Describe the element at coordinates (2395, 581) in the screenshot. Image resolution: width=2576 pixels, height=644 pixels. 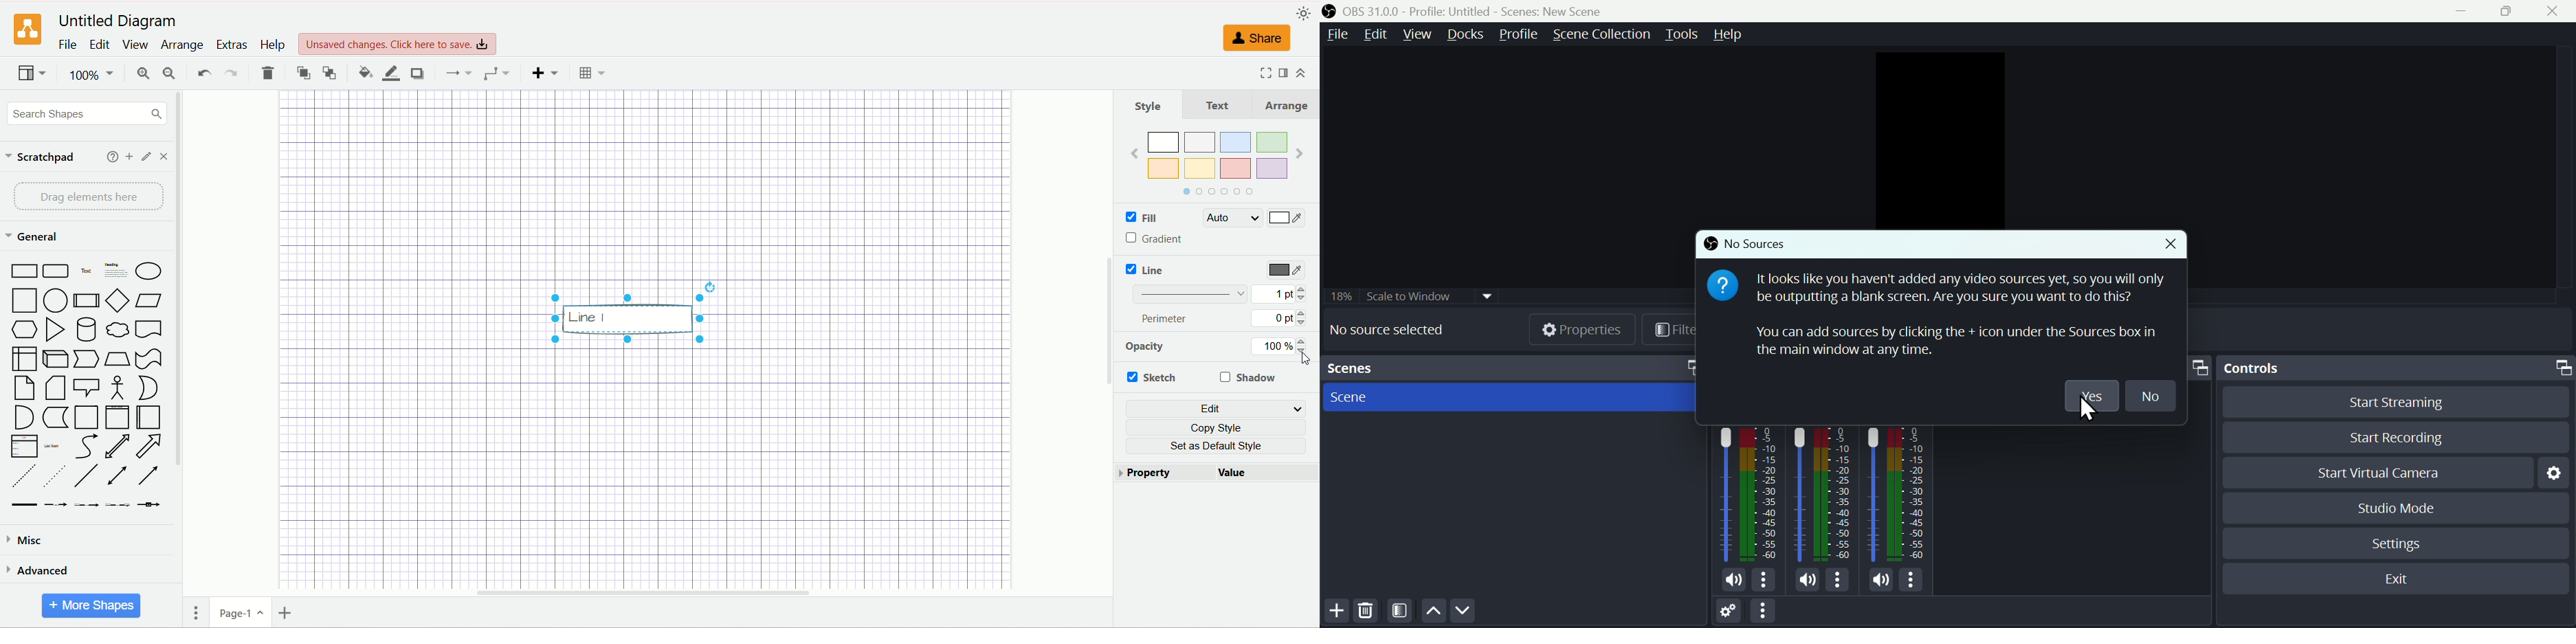
I see `Exit` at that location.